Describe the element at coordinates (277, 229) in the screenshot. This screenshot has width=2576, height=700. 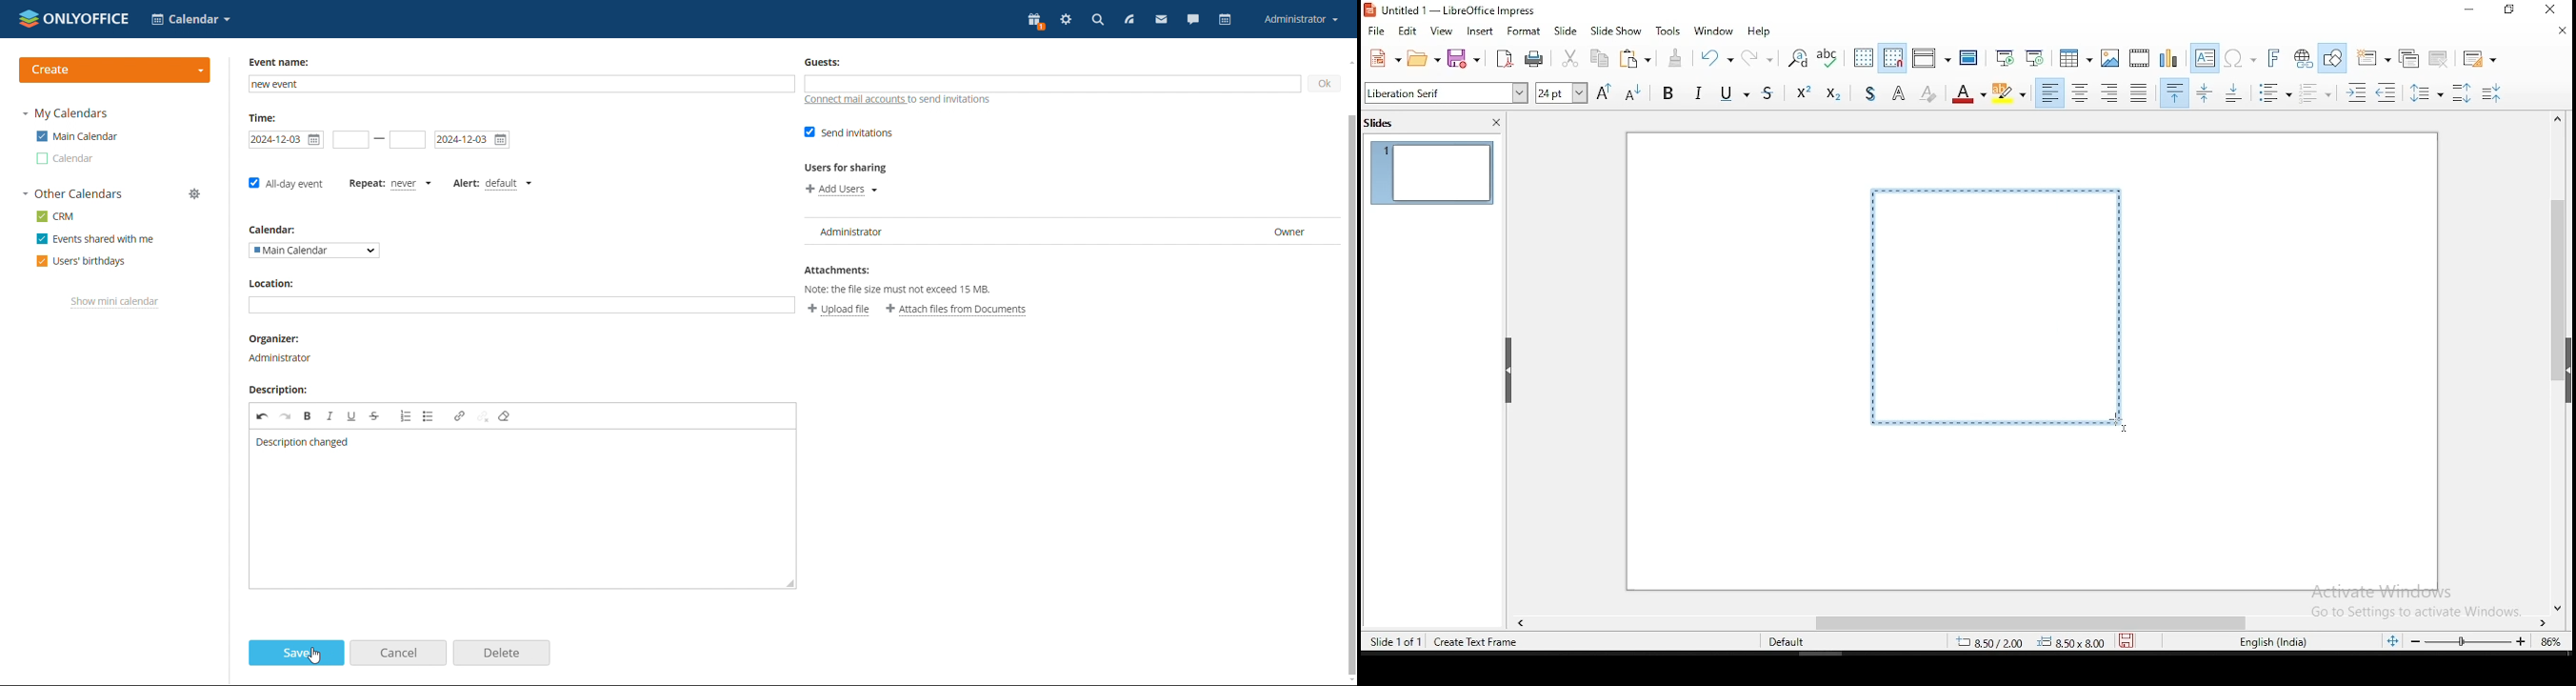
I see `calendar:` at that location.